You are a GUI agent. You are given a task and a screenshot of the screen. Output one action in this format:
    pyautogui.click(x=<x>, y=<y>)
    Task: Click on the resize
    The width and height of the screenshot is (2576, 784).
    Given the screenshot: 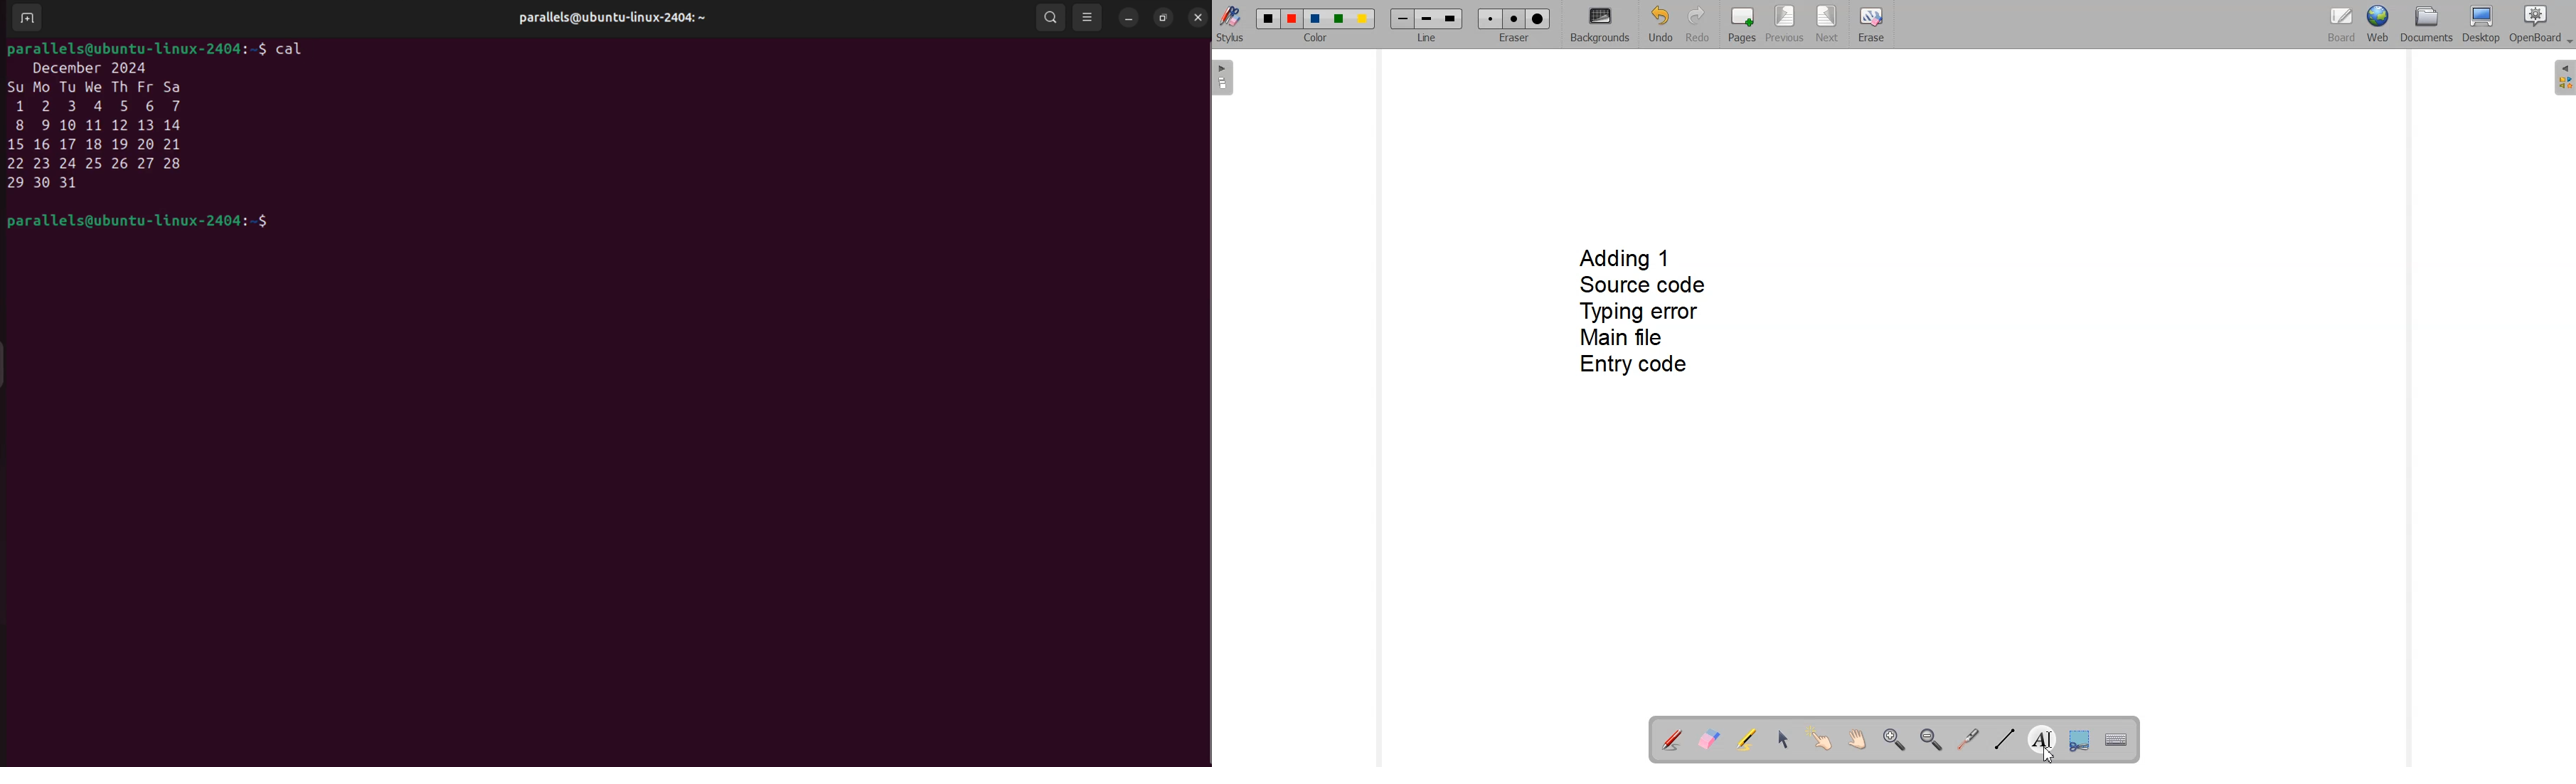 What is the action you would take?
    pyautogui.click(x=1161, y=17)
    